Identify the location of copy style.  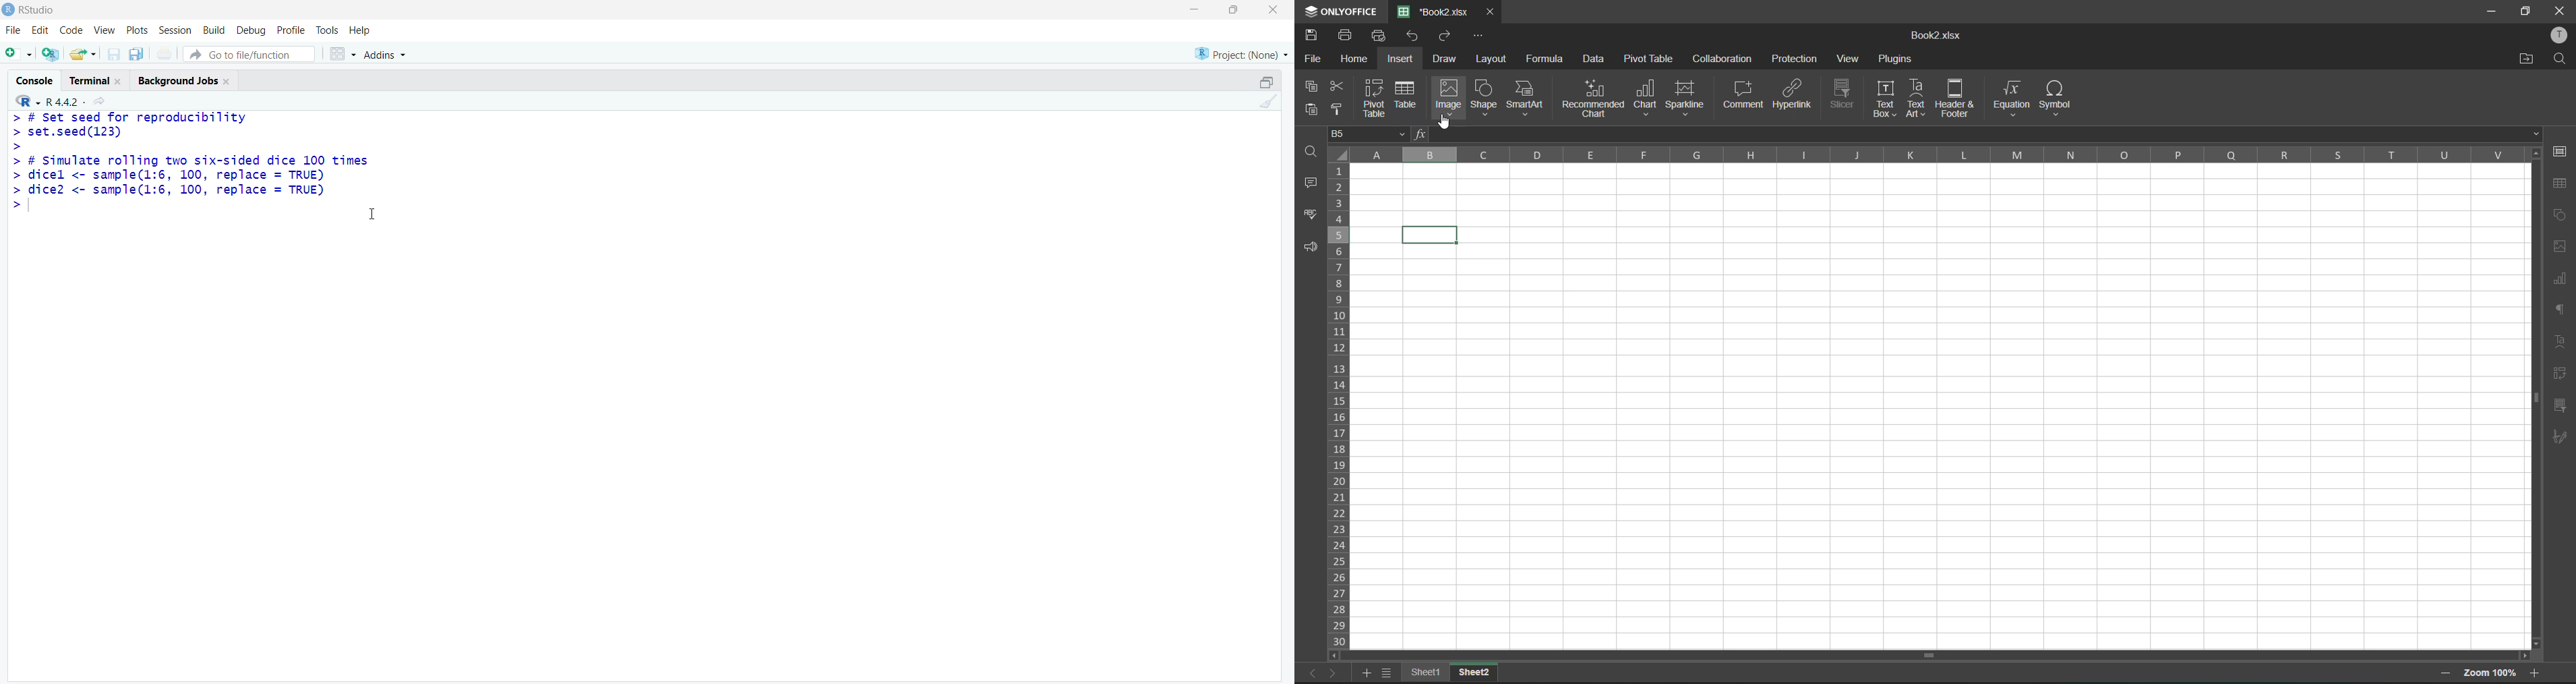
(1342, 108).